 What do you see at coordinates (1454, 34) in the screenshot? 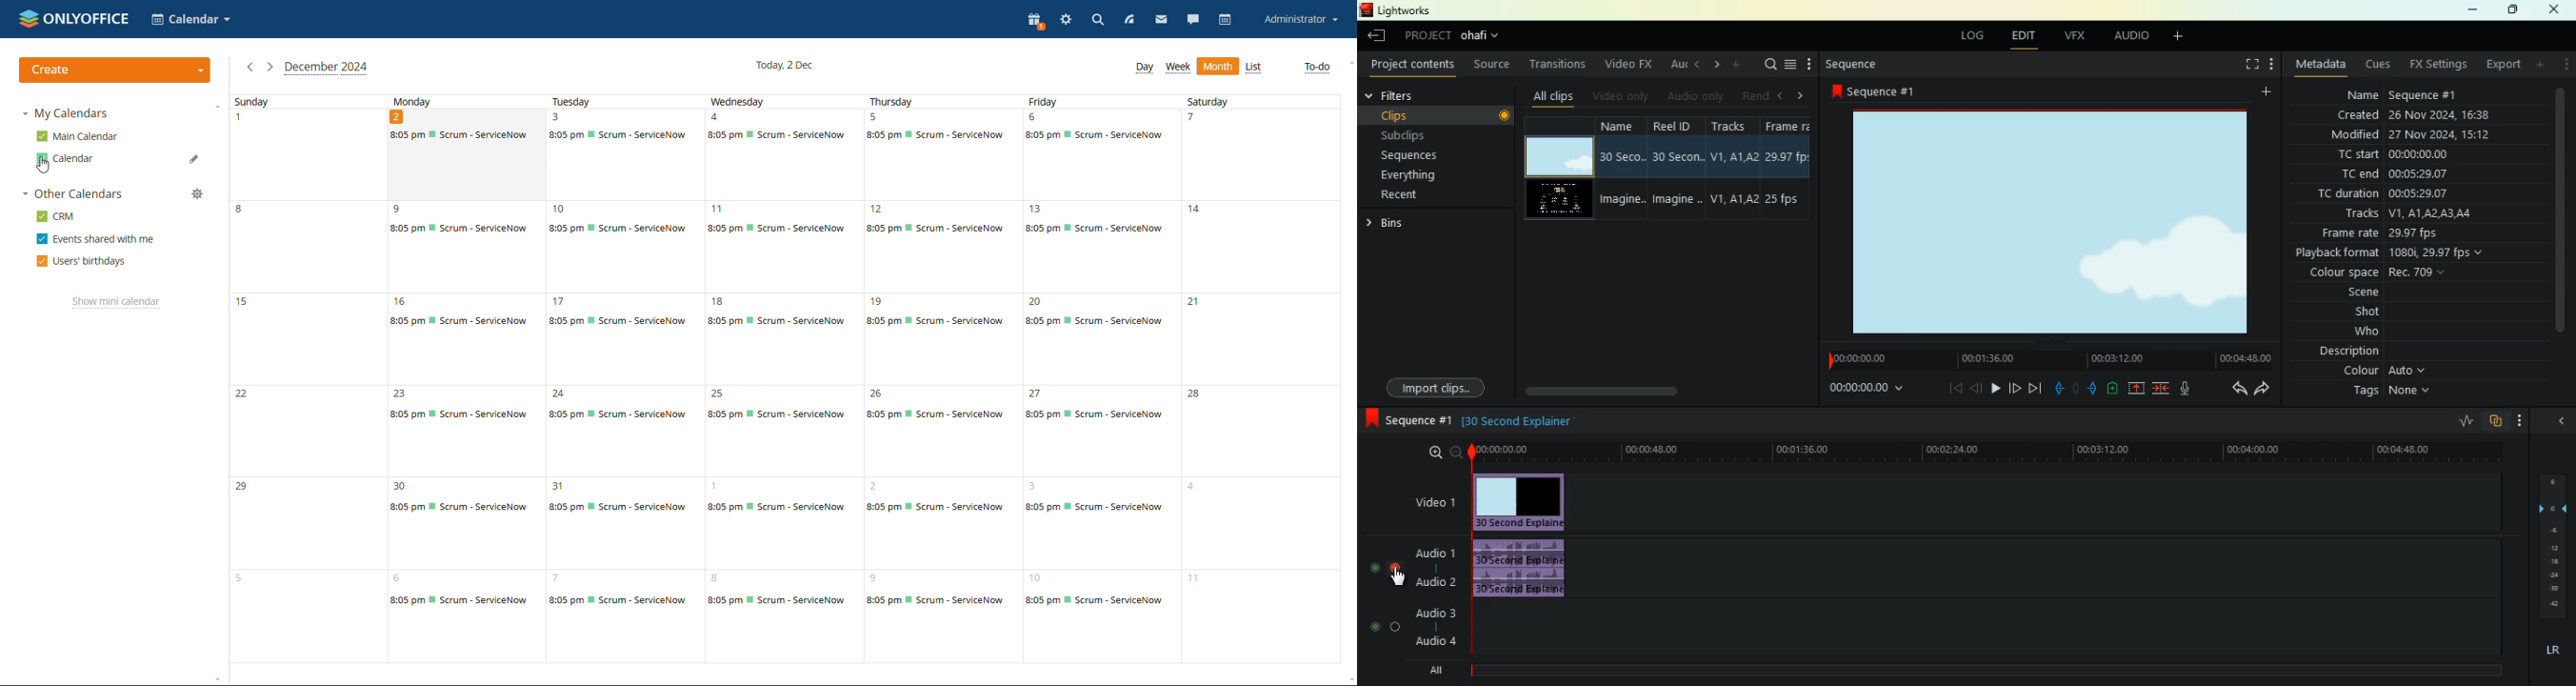
I see `project selected` at bounding box center [1454, 34].